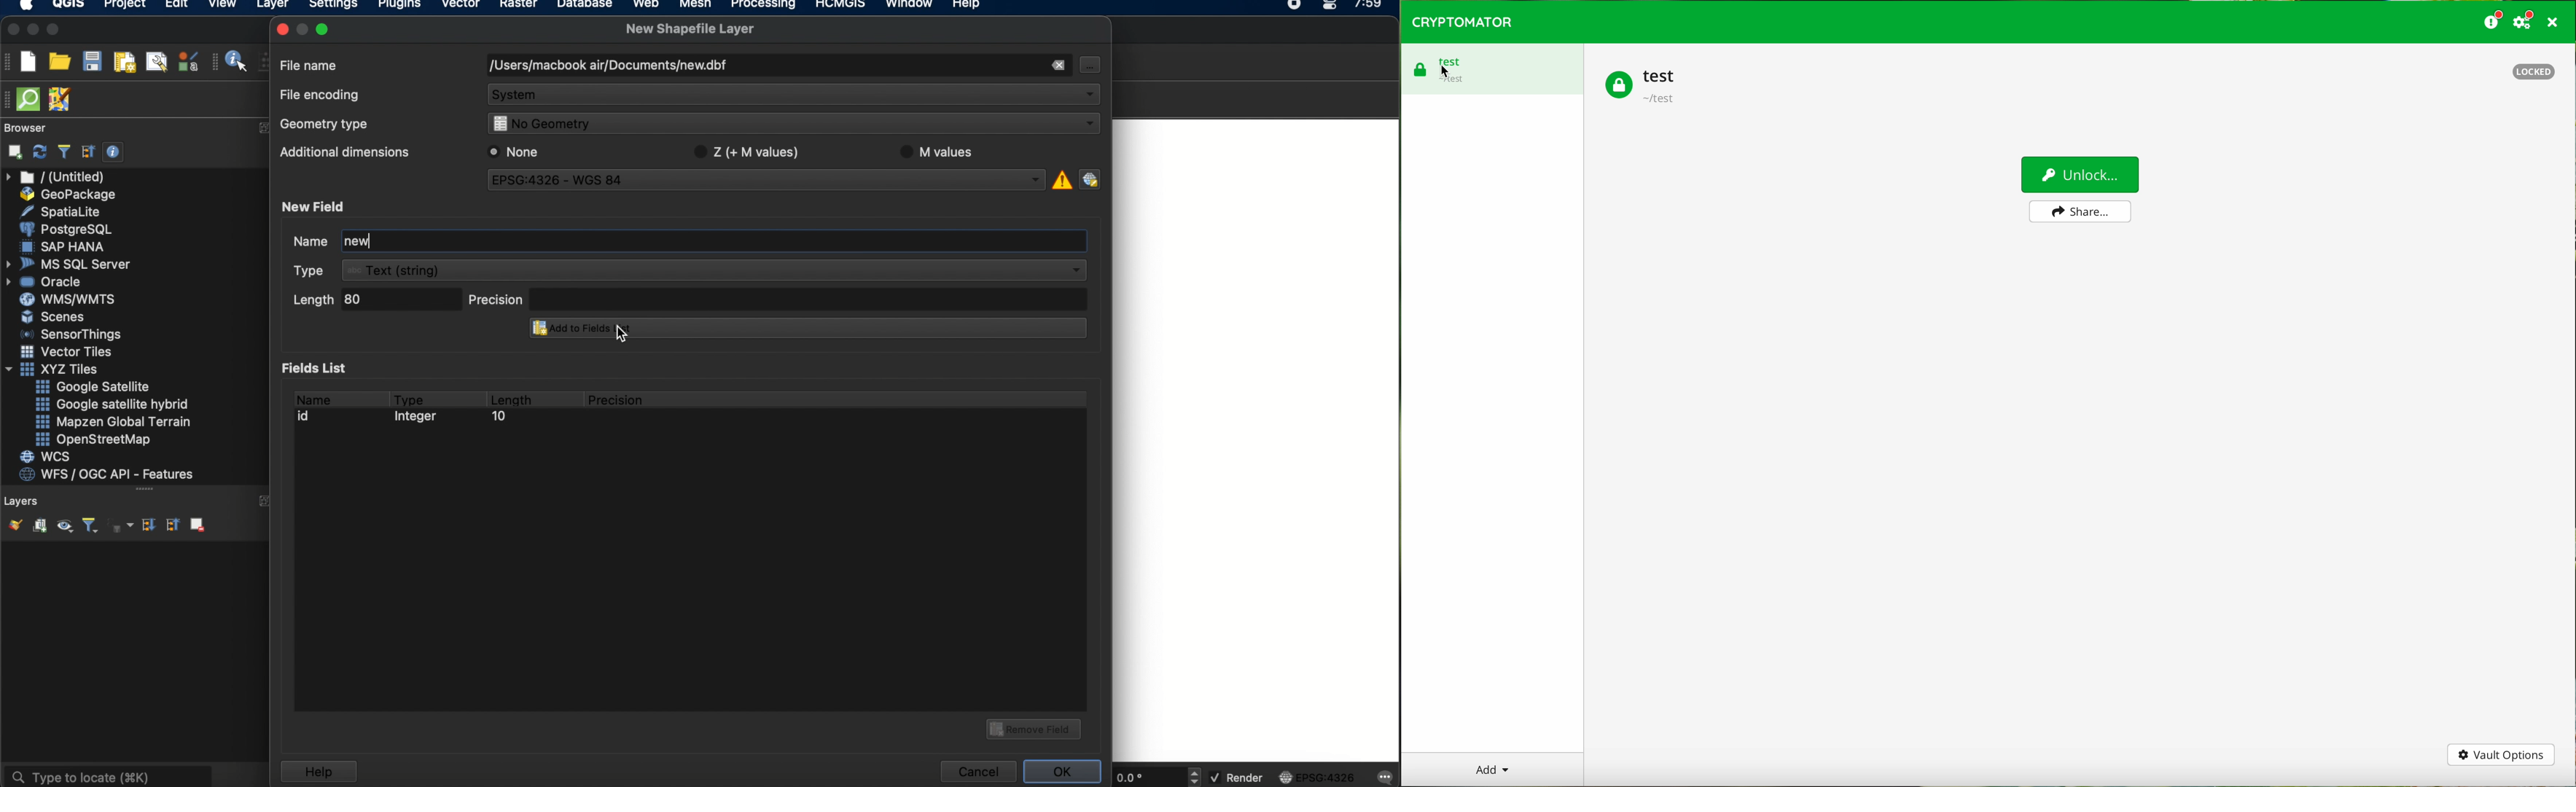 The height and width of the screenshot is (812, 2576). I want to click on file name, type, location, so click(607, 66).